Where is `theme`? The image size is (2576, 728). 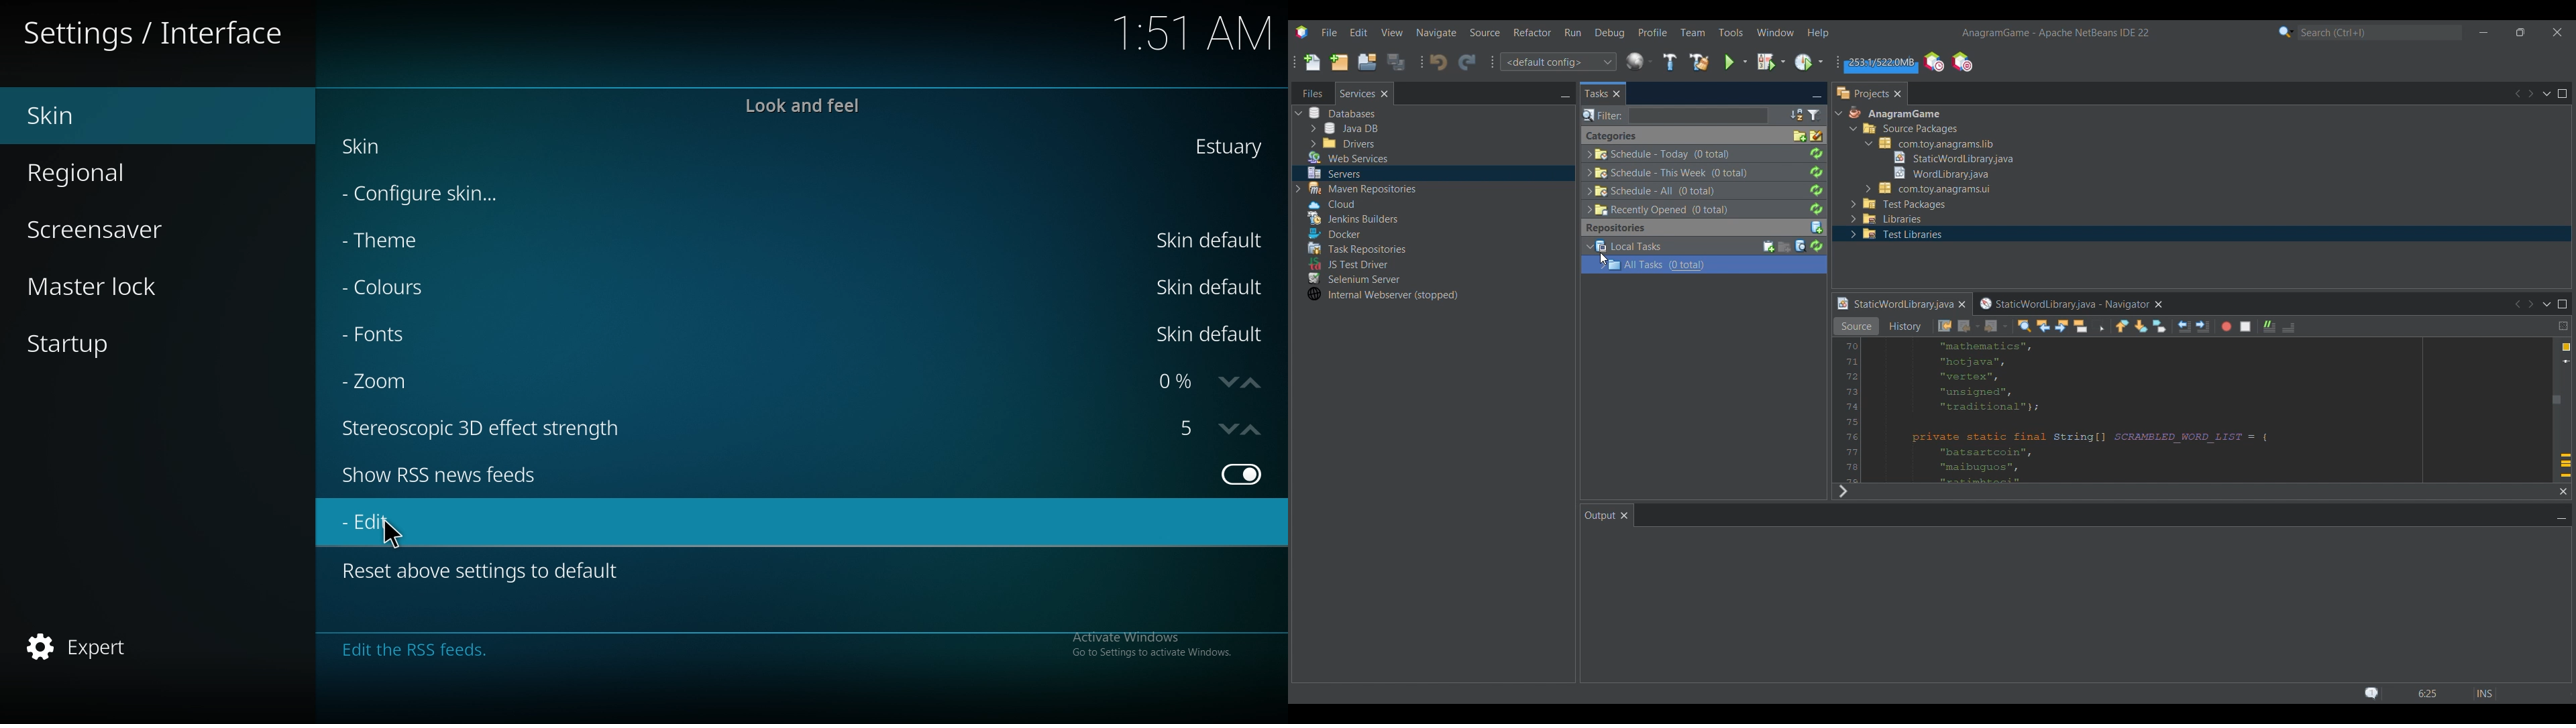 theme is located at coordinates (394, 241).